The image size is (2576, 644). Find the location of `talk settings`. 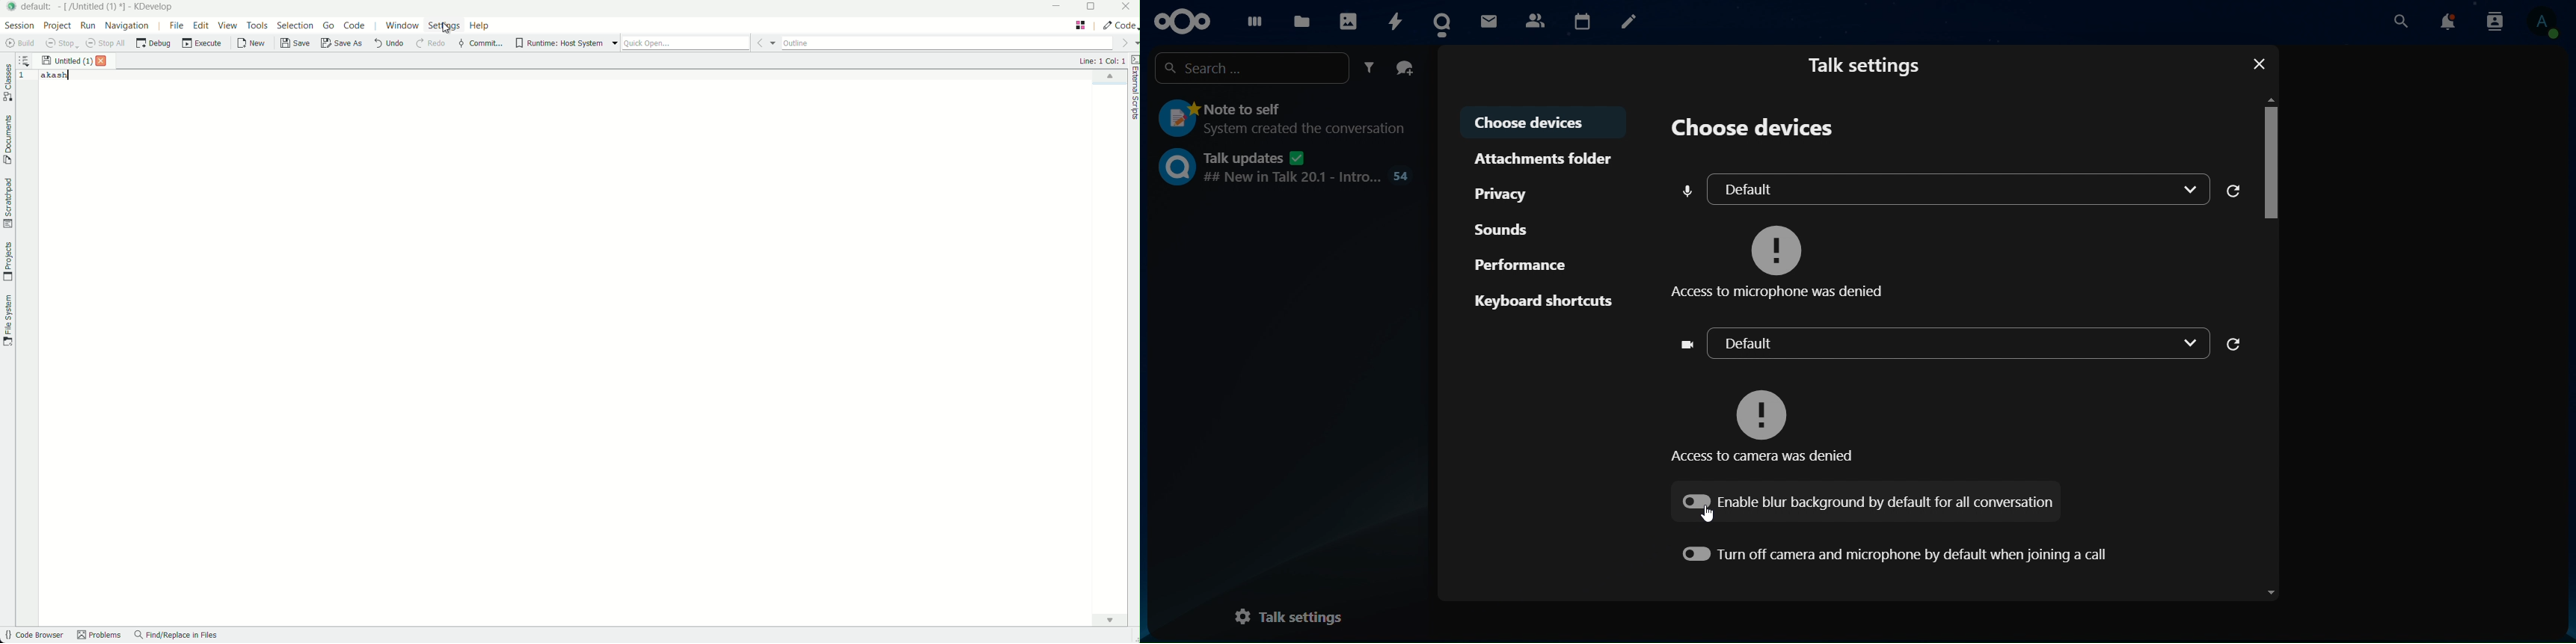

talk settings is located at coordinates (1865, 67).